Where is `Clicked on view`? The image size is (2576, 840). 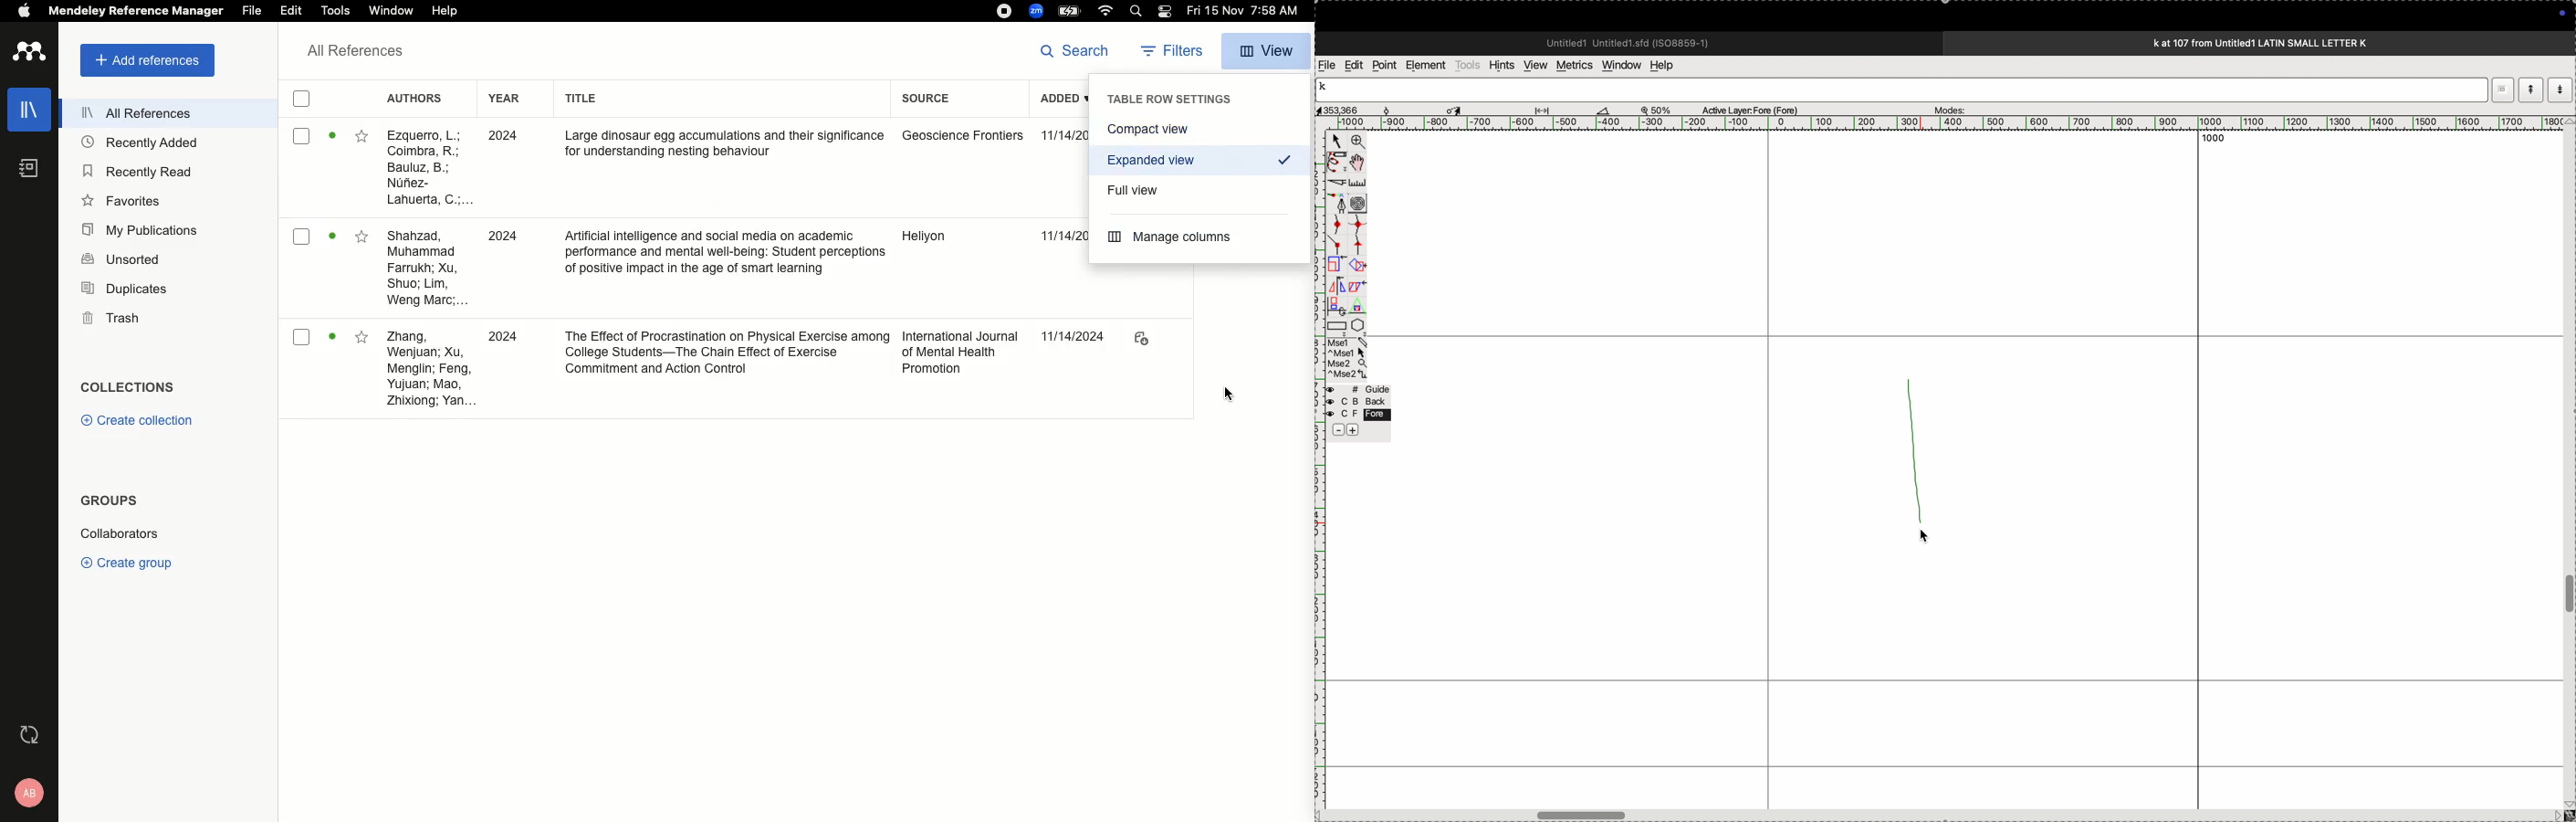
Clicked on view is located at coordinates (1268, 48).